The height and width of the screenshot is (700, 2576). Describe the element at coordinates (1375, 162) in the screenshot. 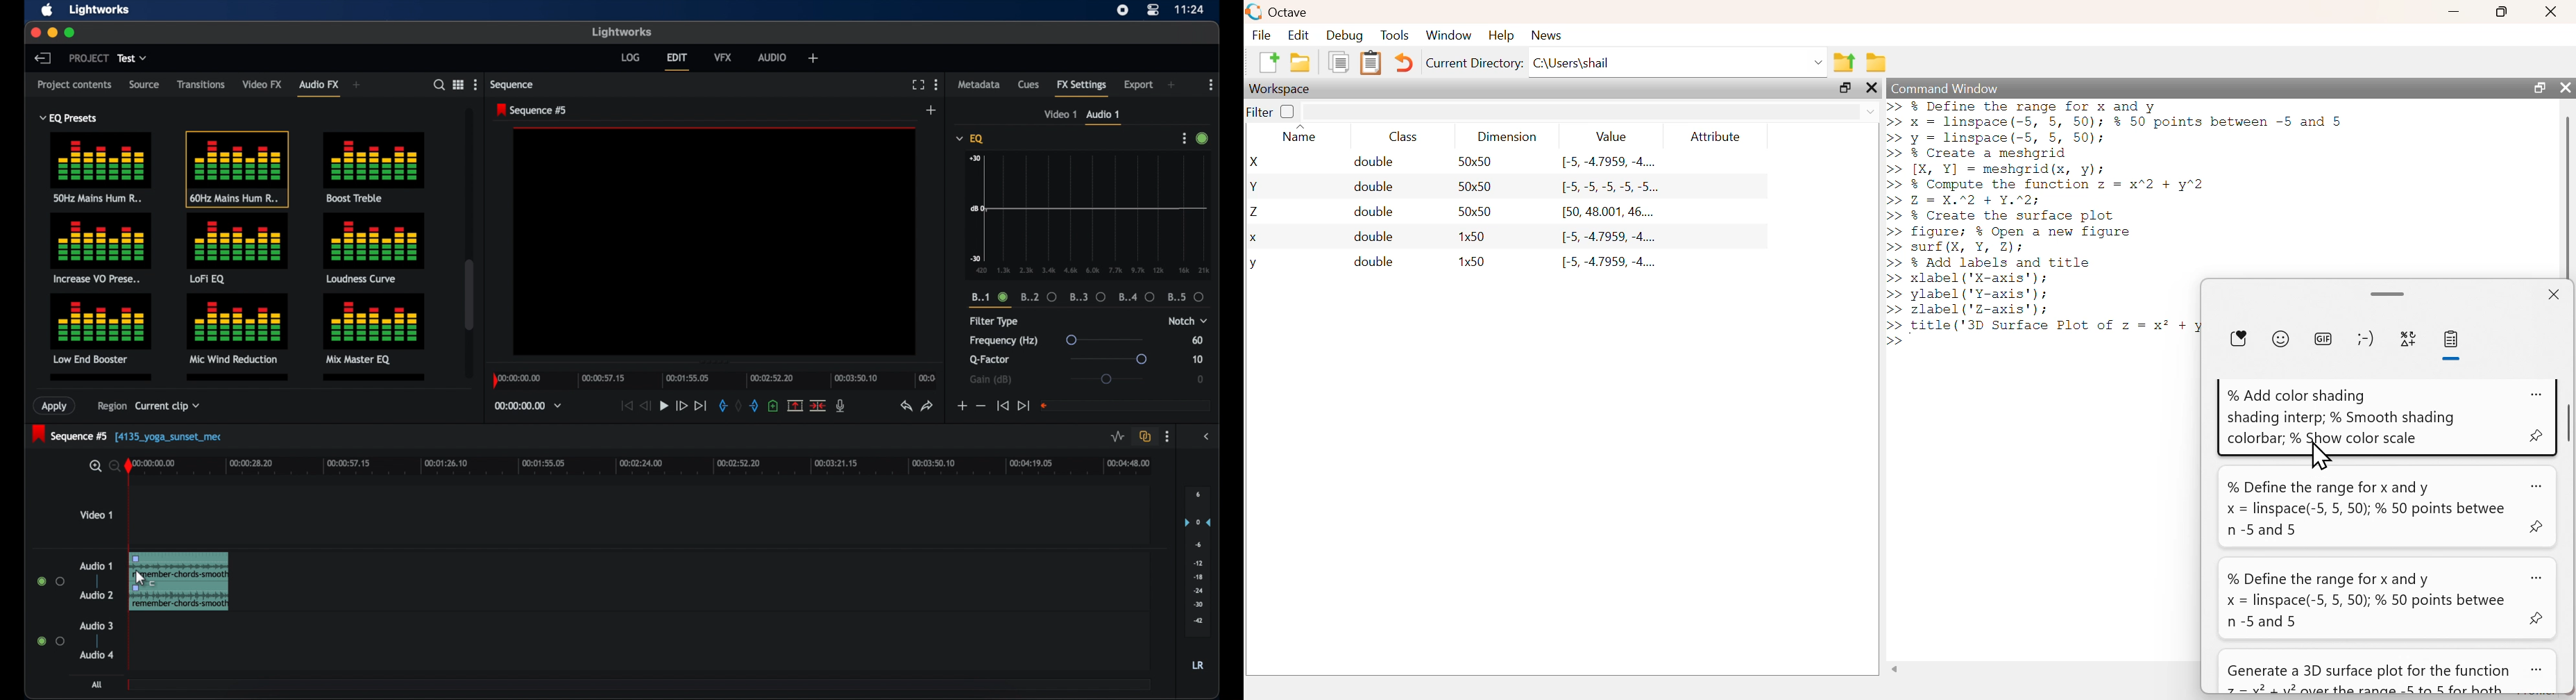

I see `double` at that location.